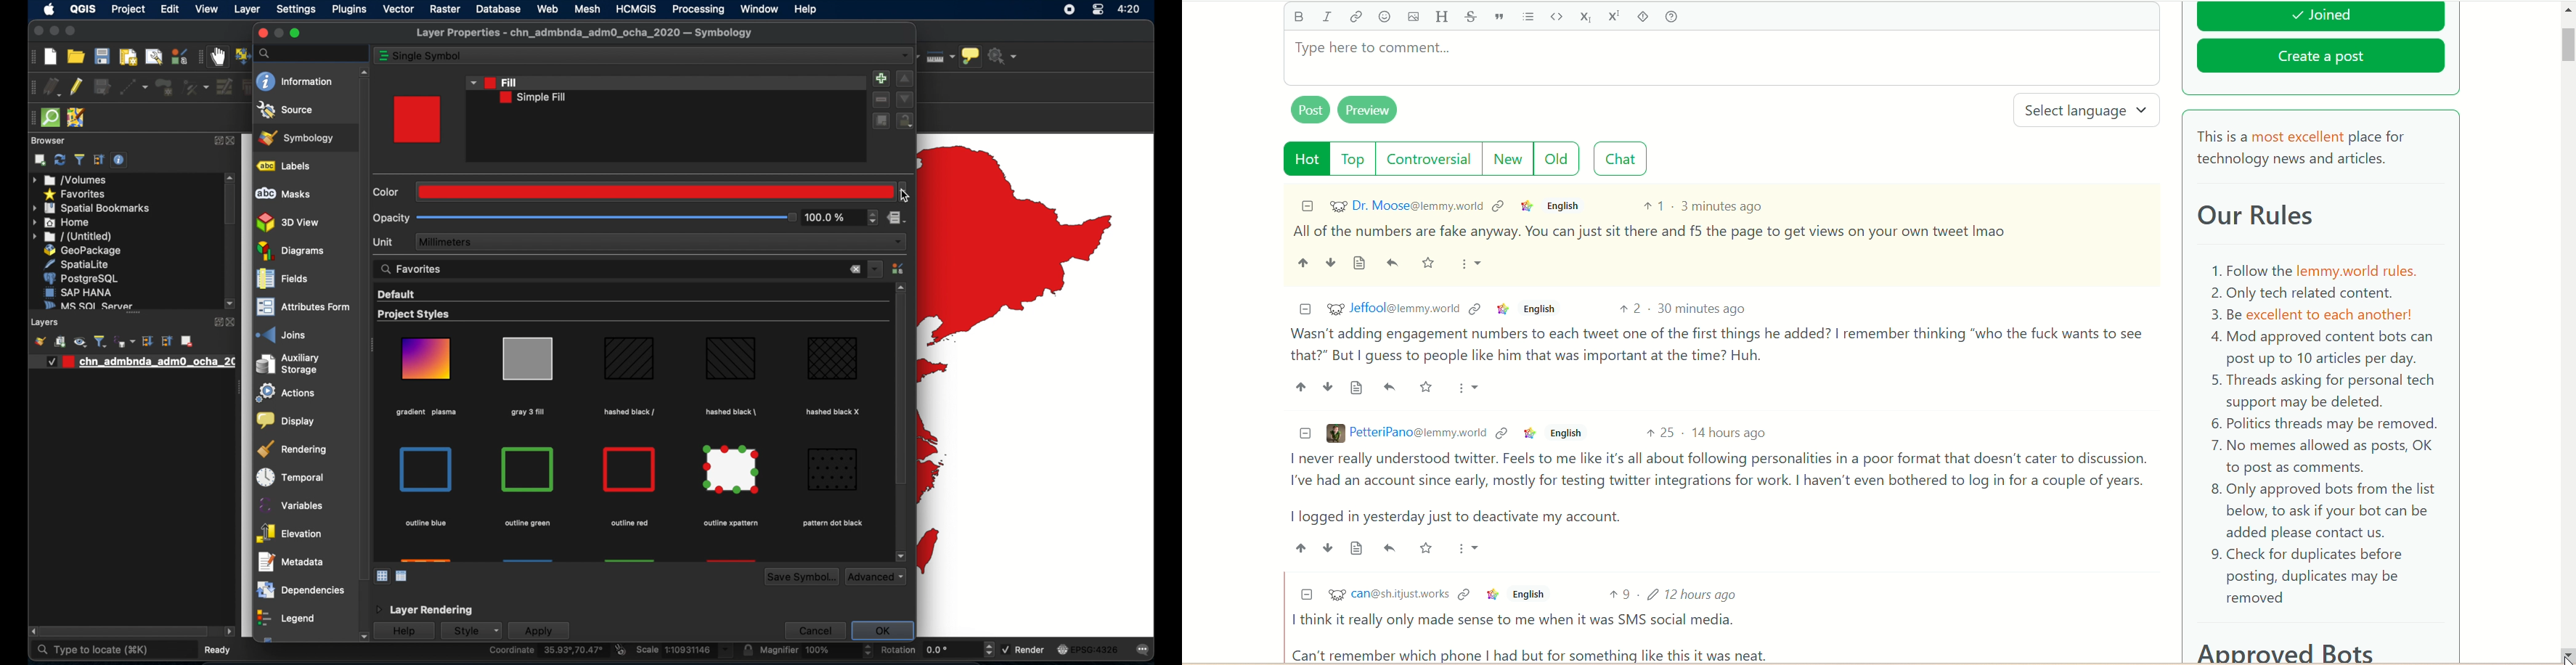  What do you see at coordinates (733, 470) in the screenshot?
I see `Gradient preview ` at bounding box center [733, 470].